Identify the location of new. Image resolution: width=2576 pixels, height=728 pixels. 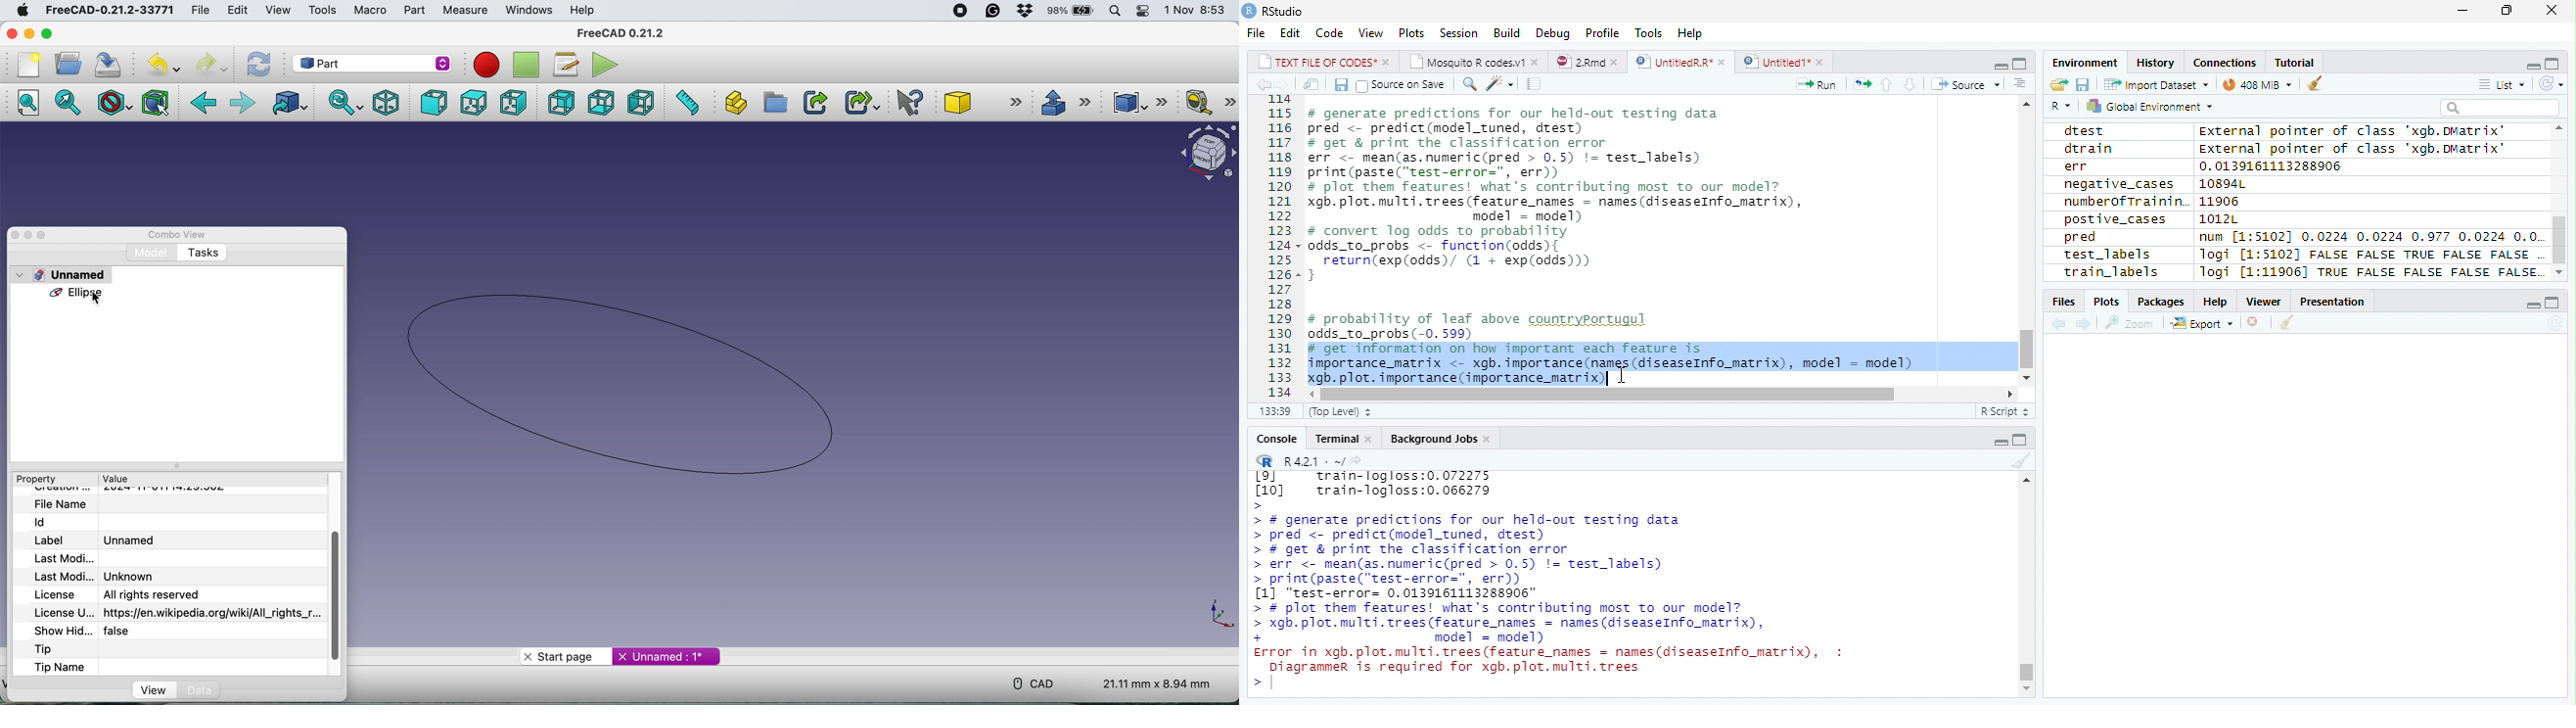
(29, 65).